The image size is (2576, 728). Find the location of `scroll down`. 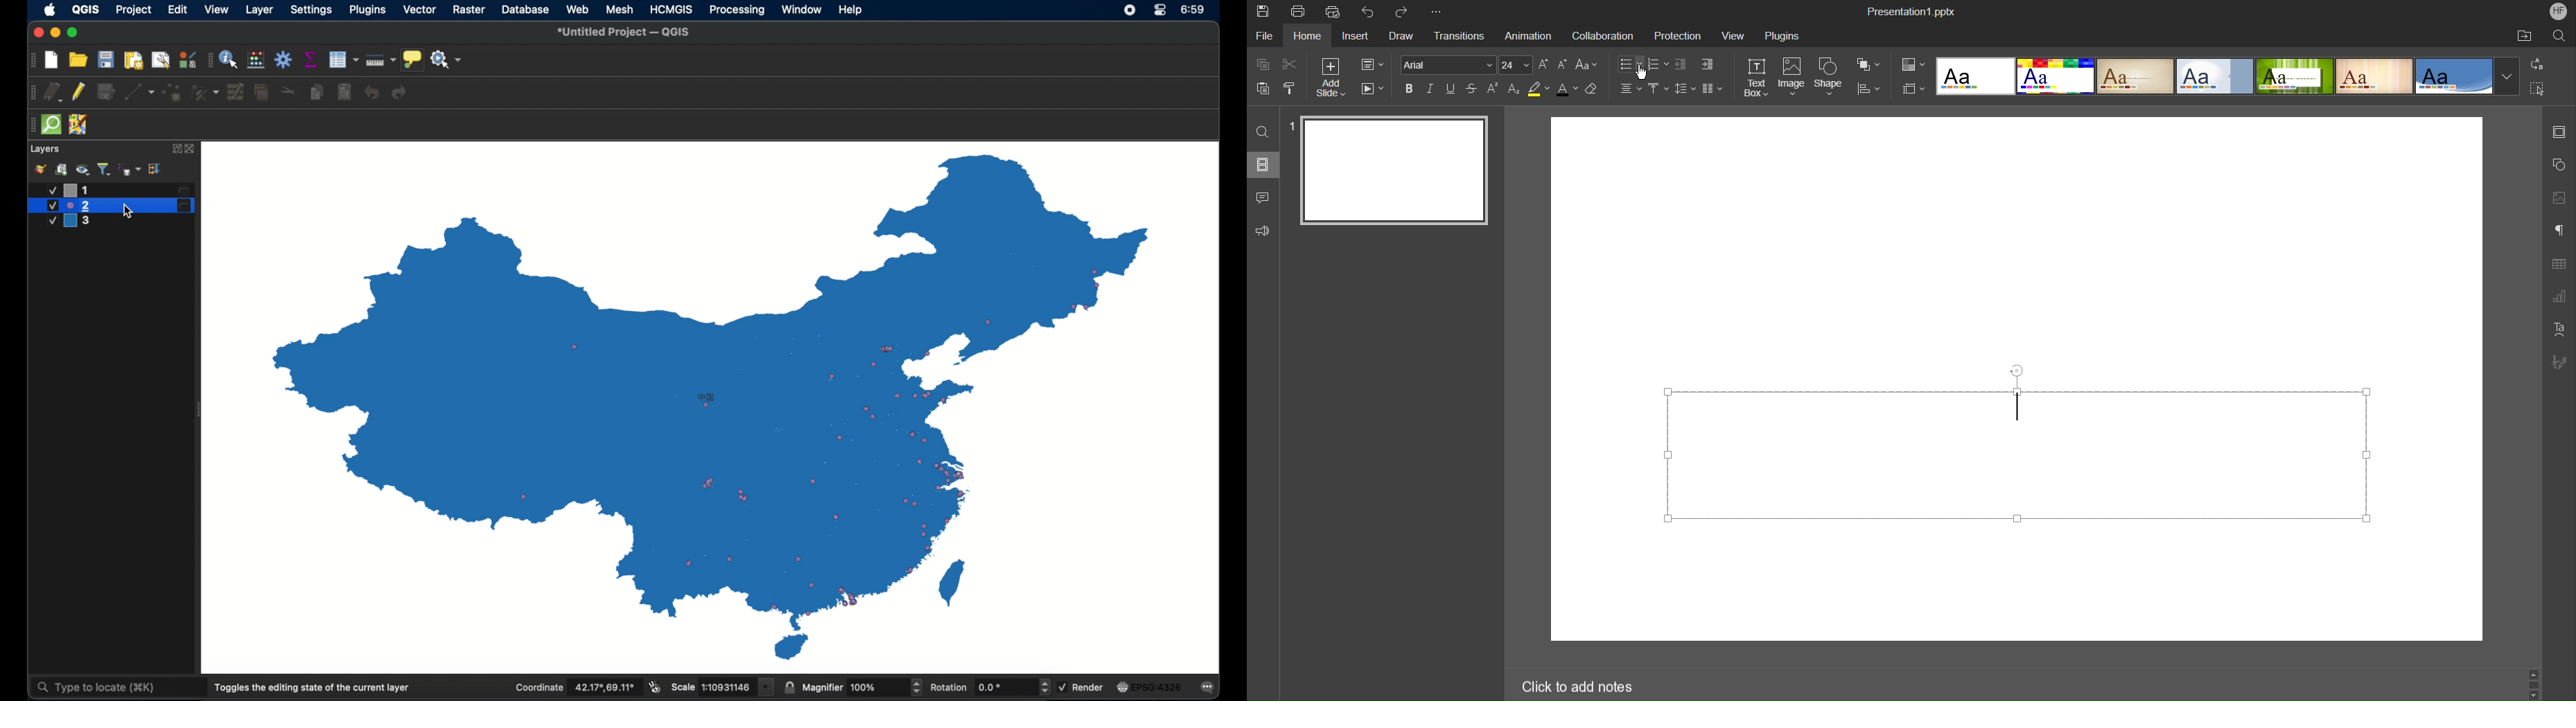

scroll down is located at coordinates (2533, 695).